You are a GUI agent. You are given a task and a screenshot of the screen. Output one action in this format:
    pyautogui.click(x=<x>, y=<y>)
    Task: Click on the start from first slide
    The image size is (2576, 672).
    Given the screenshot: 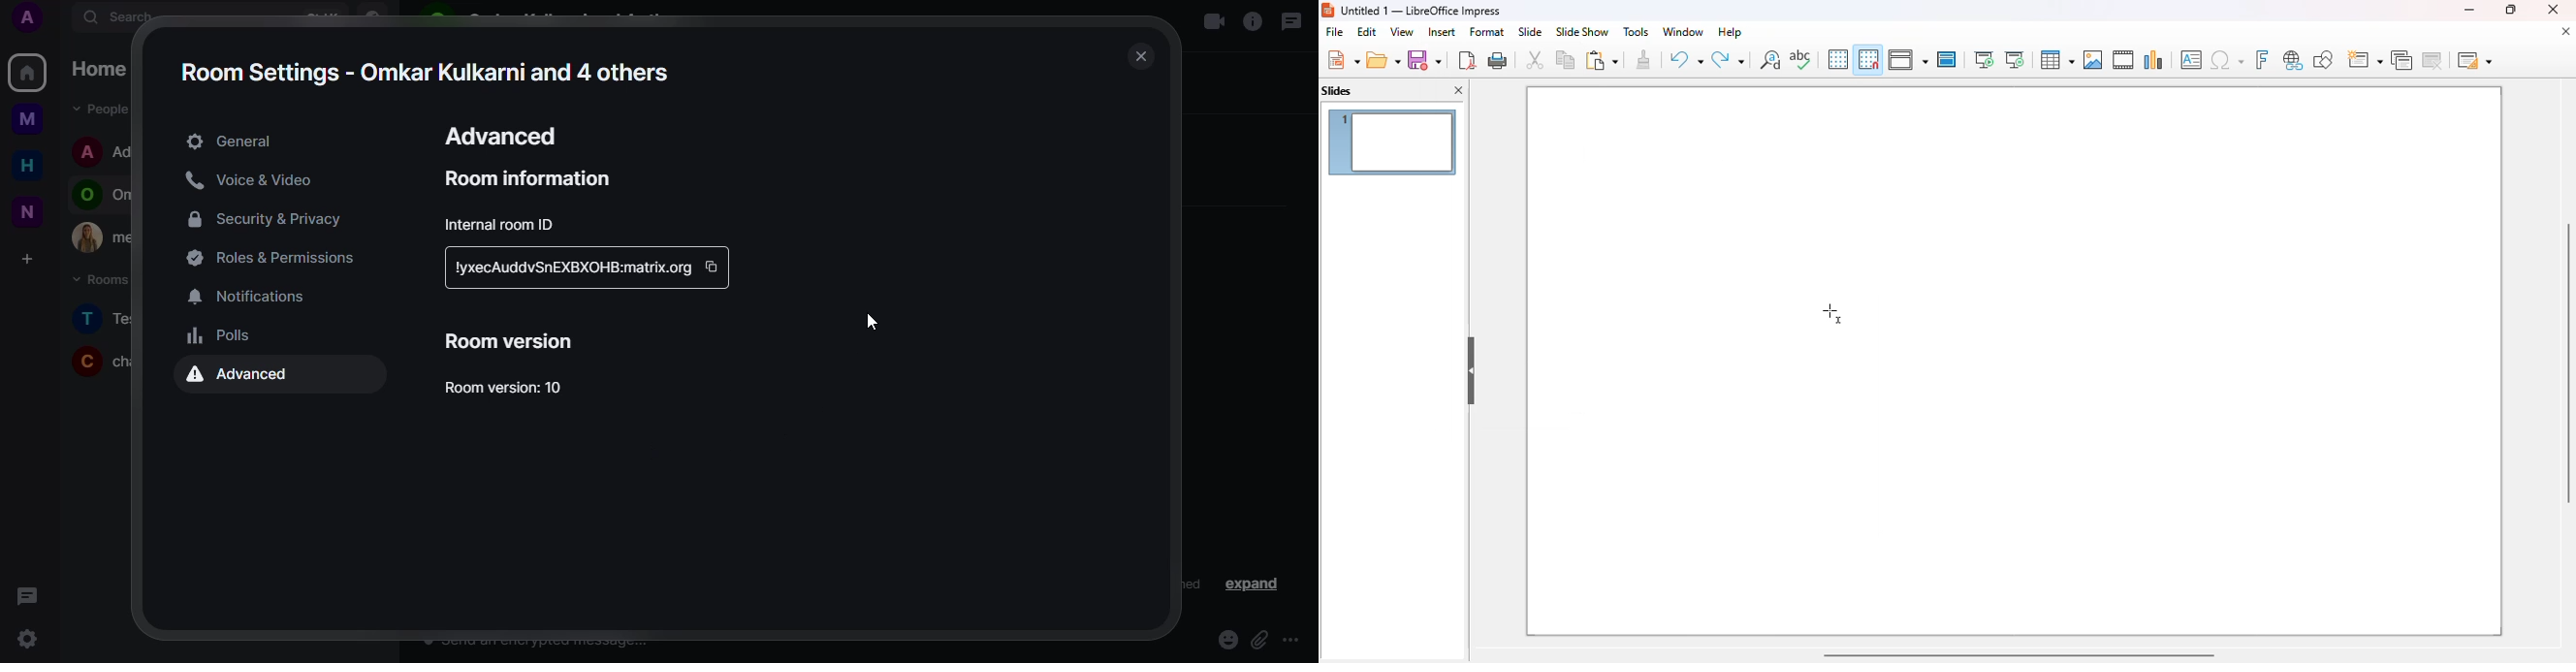 What is the action you would take?
    pyautogui.click(x=1984, y=60)
    